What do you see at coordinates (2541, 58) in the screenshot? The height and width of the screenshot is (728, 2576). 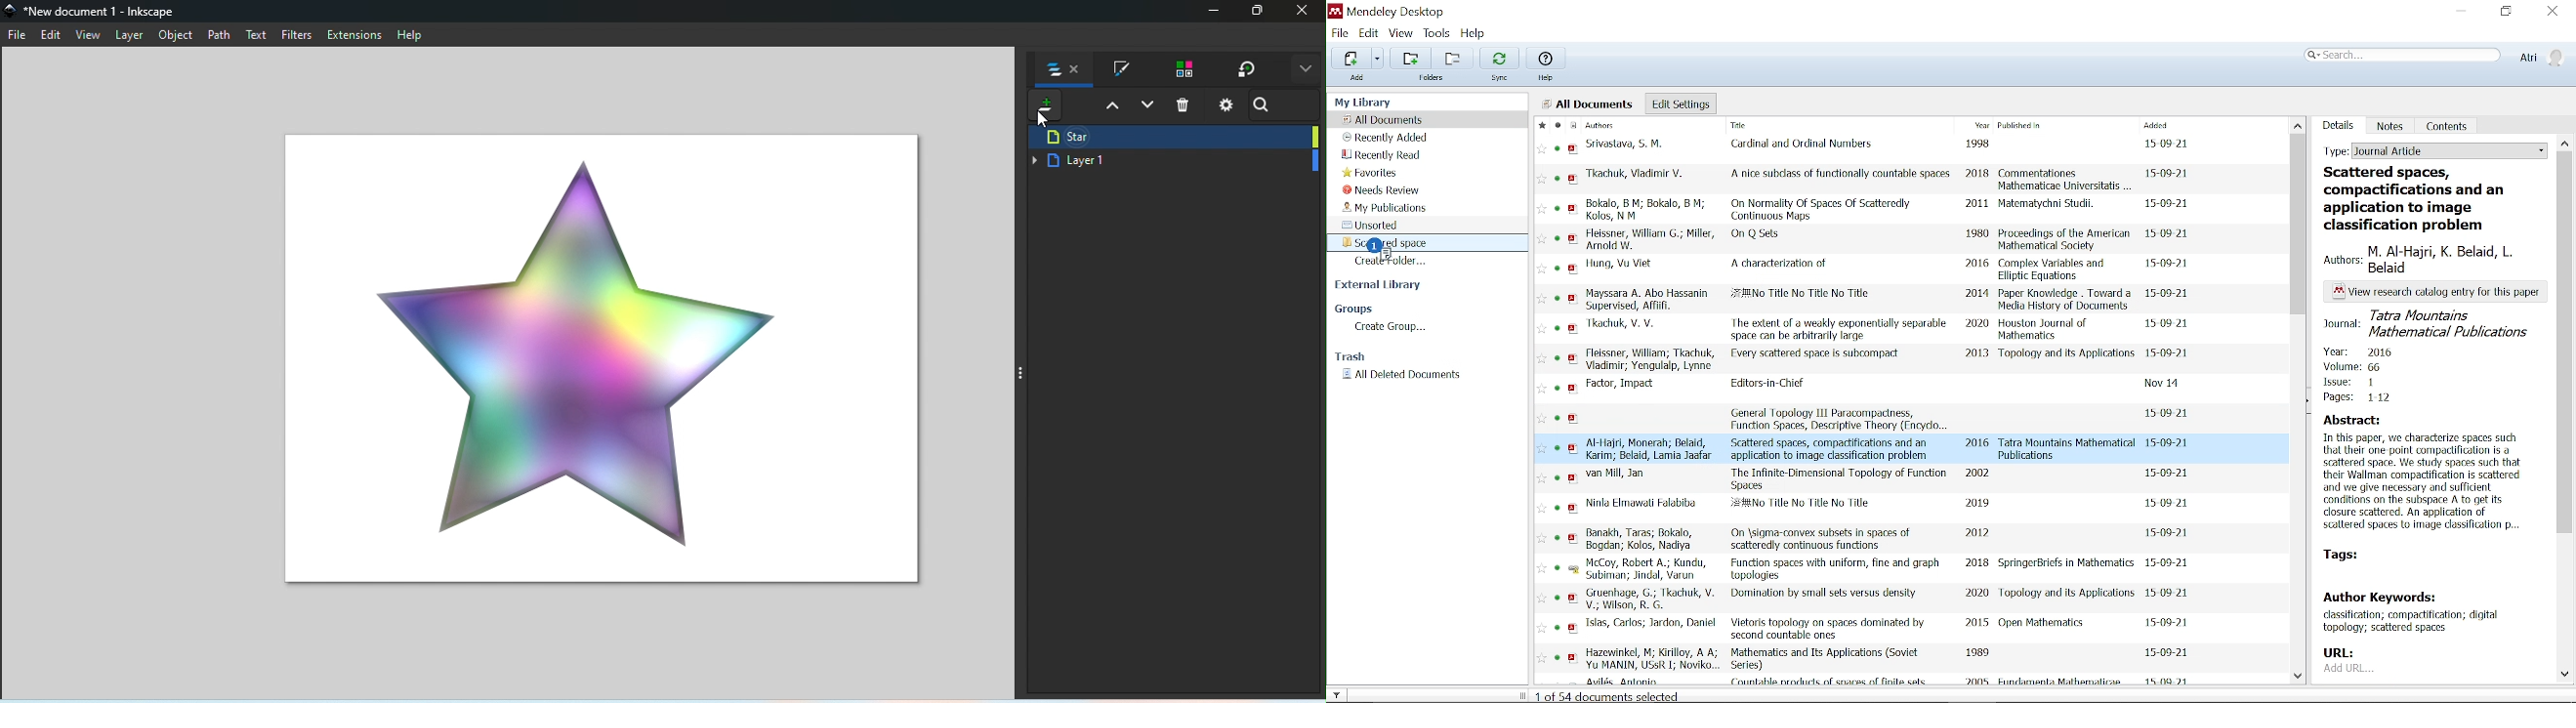 I see `Profile` at bounding box center [2541, 58].